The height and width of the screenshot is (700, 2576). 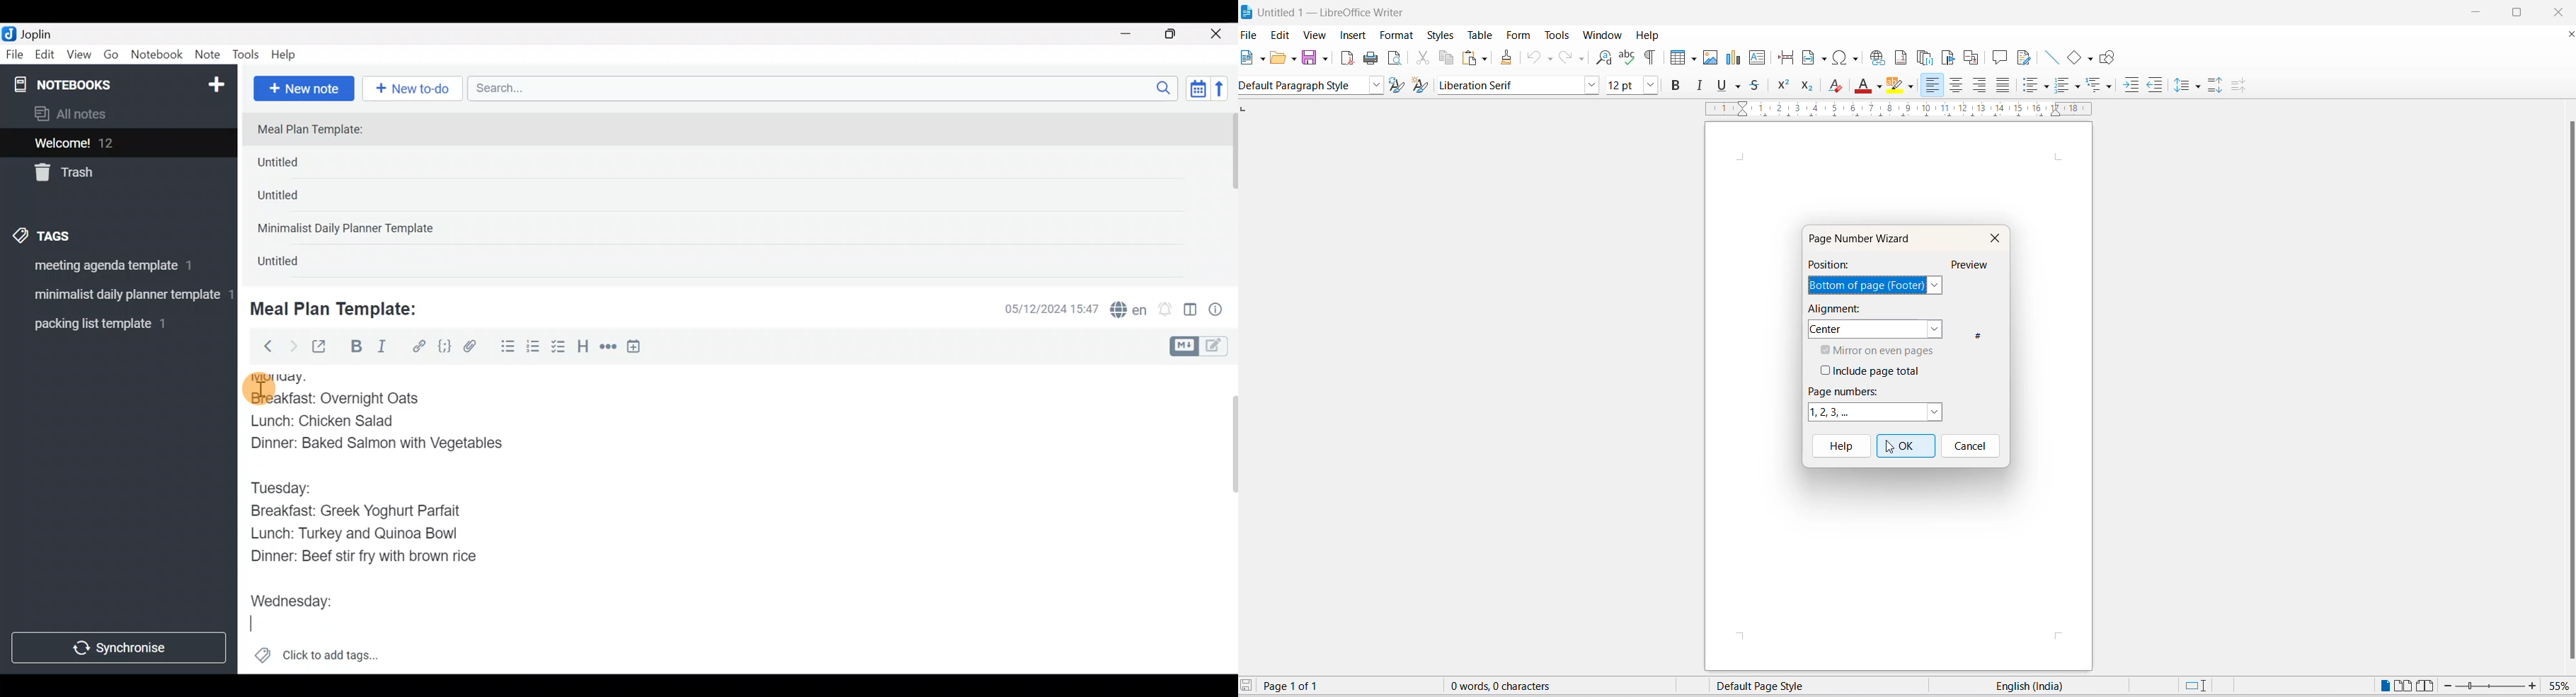 I want to click on cursor, so click(x=258, y=388).